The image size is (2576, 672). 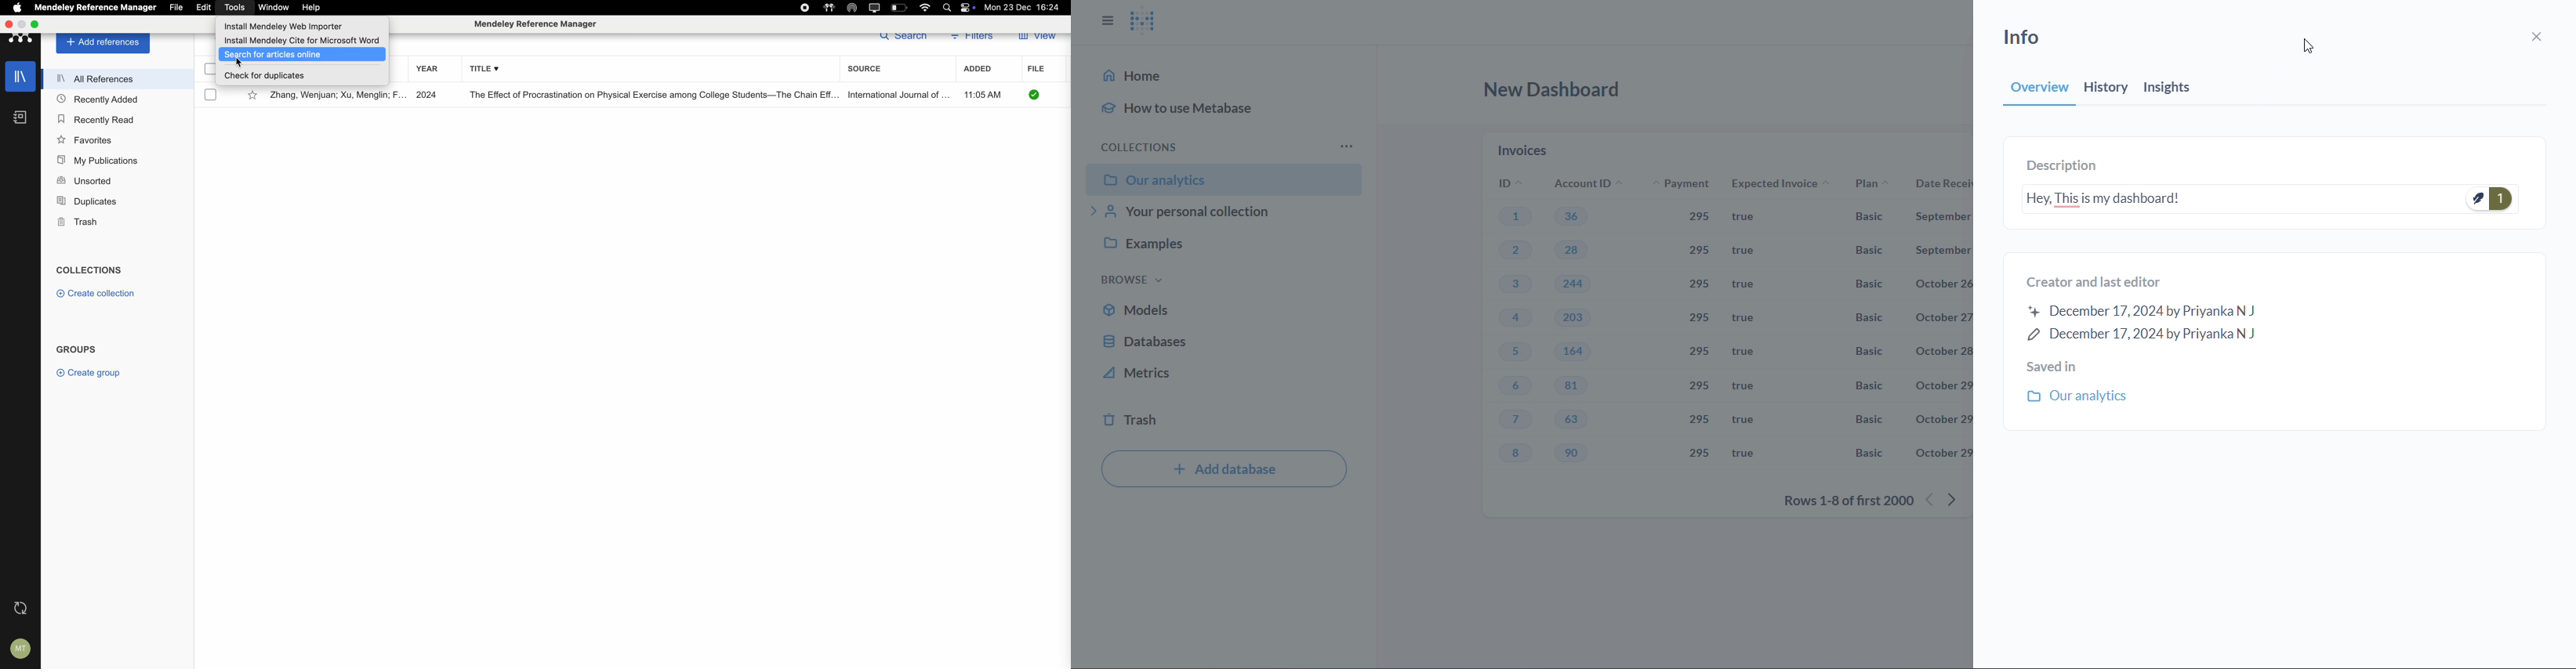 I want to click on october 29, so click(x=1942, y=454).